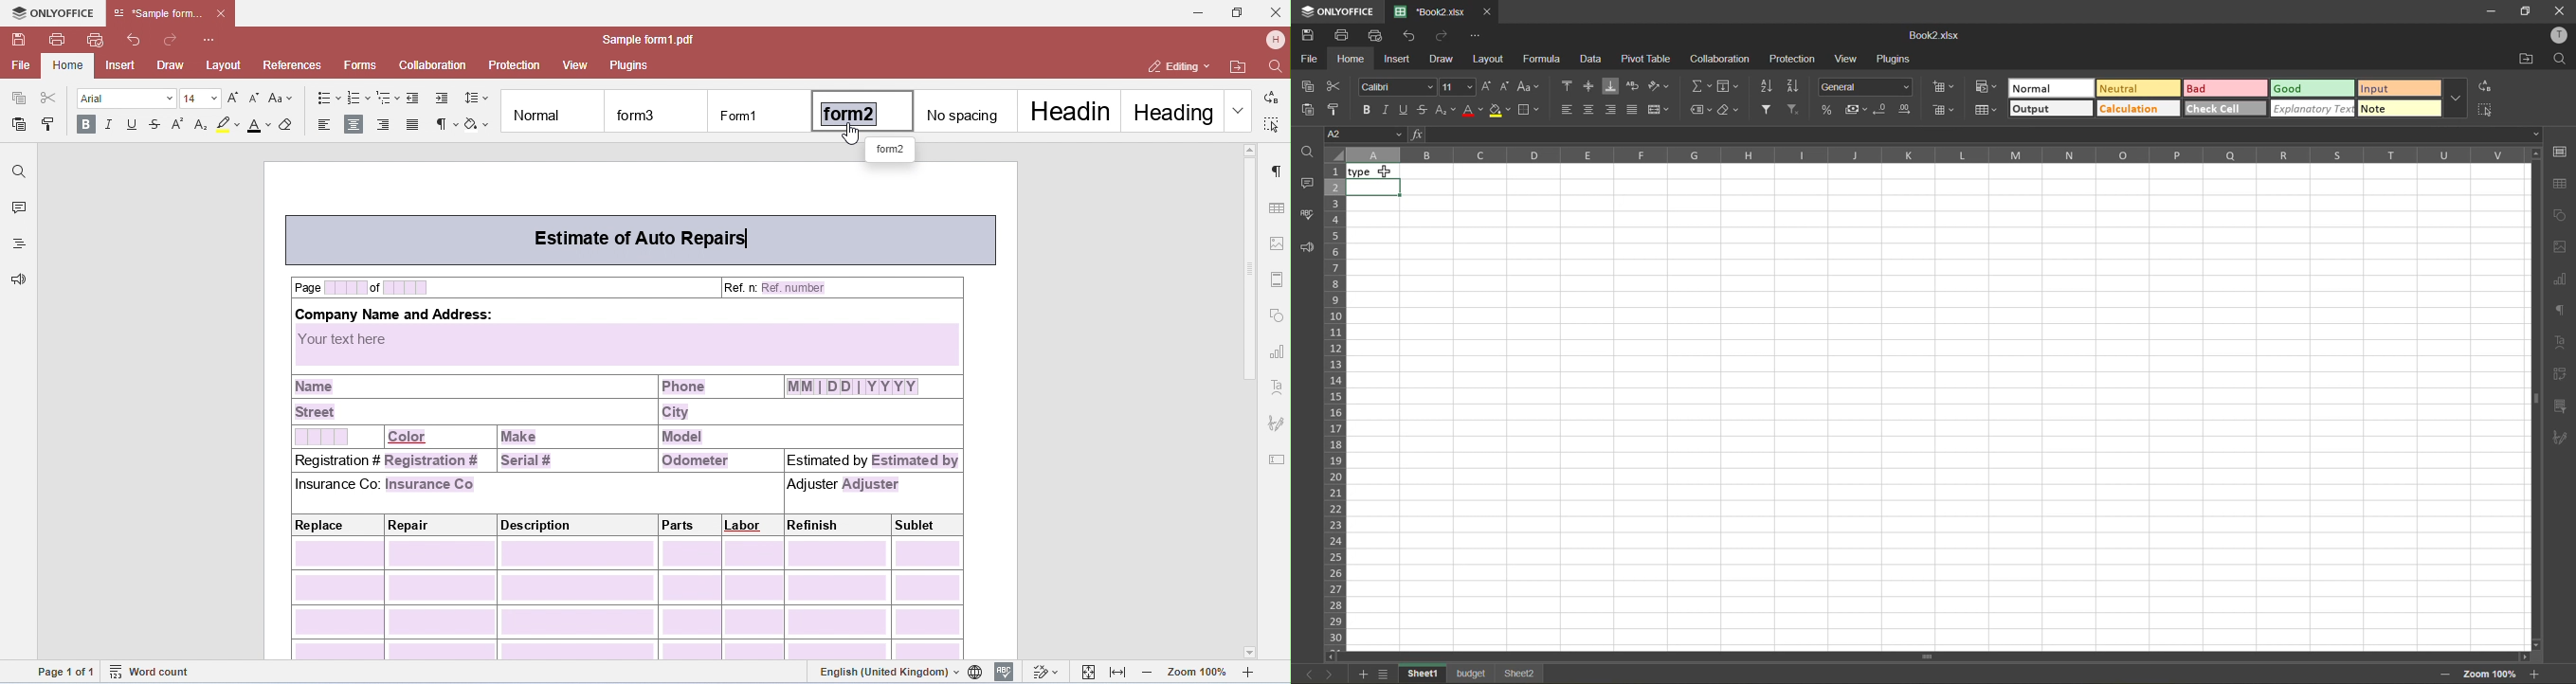  Describe the element at coordinates (1905, 110) in the screenshot. I see `increase decimal` at that location.